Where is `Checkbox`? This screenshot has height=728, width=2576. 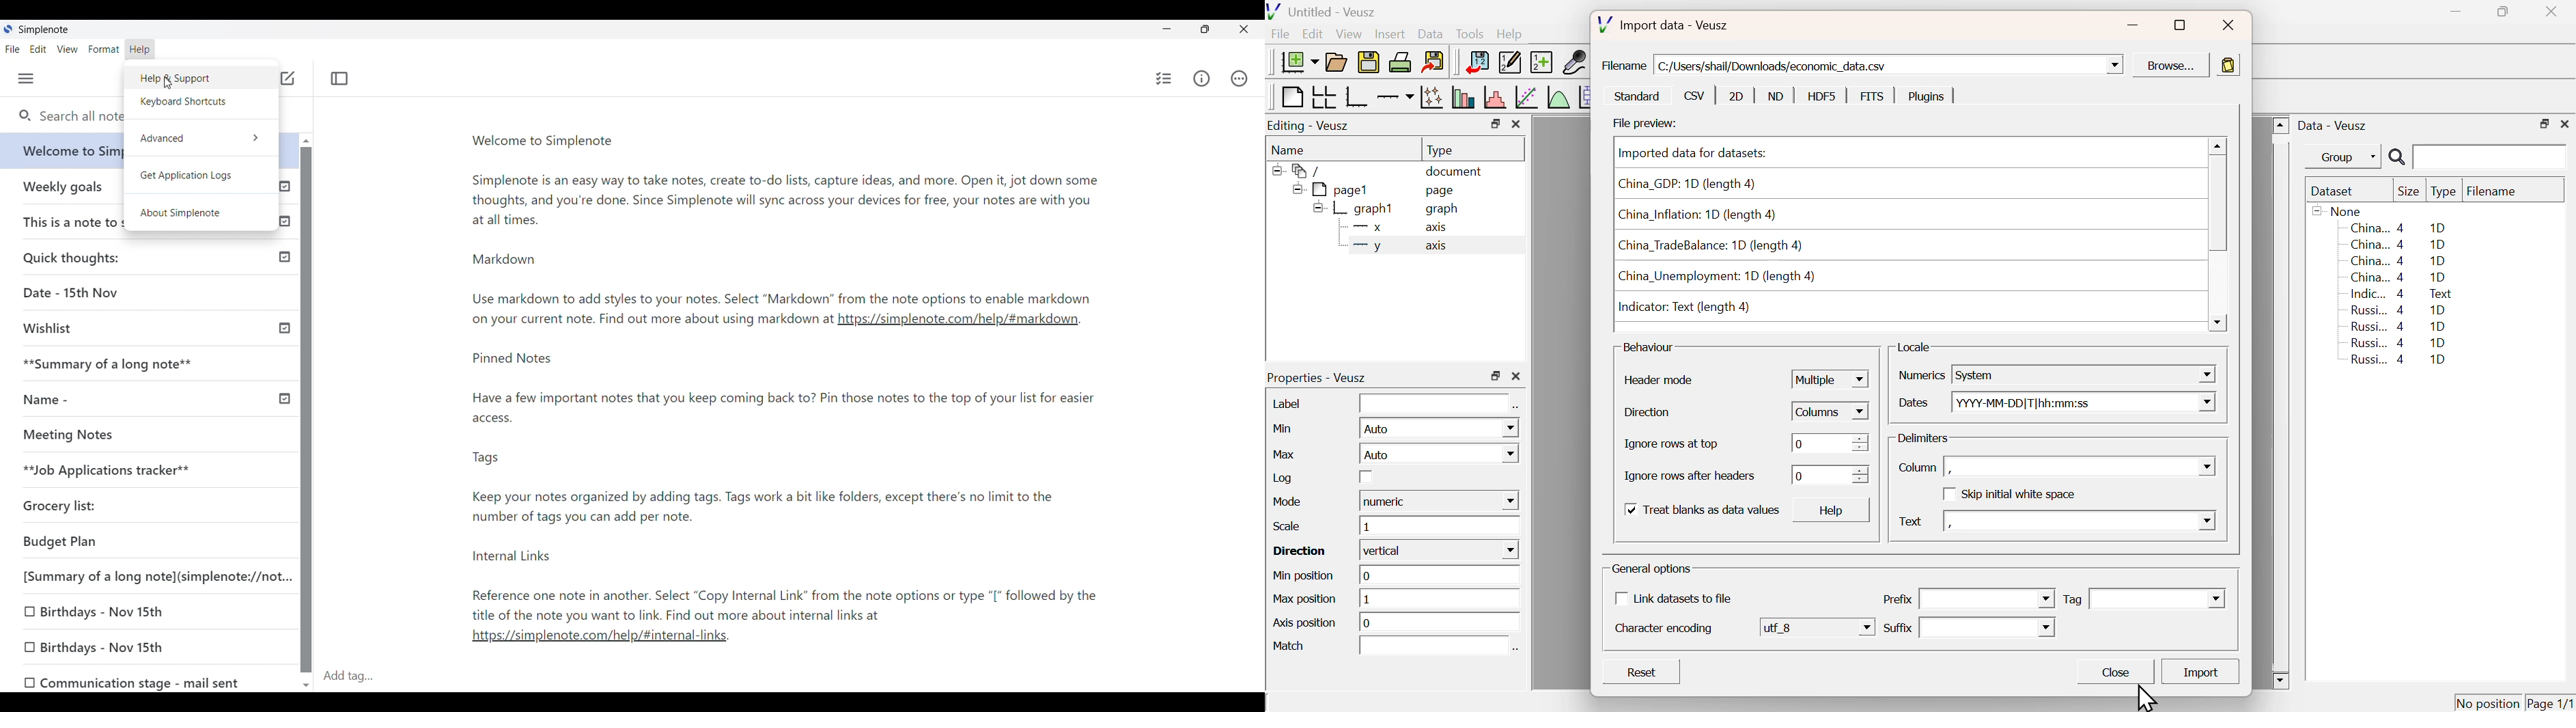
Checkbox is located at coordinates (1621, 599).